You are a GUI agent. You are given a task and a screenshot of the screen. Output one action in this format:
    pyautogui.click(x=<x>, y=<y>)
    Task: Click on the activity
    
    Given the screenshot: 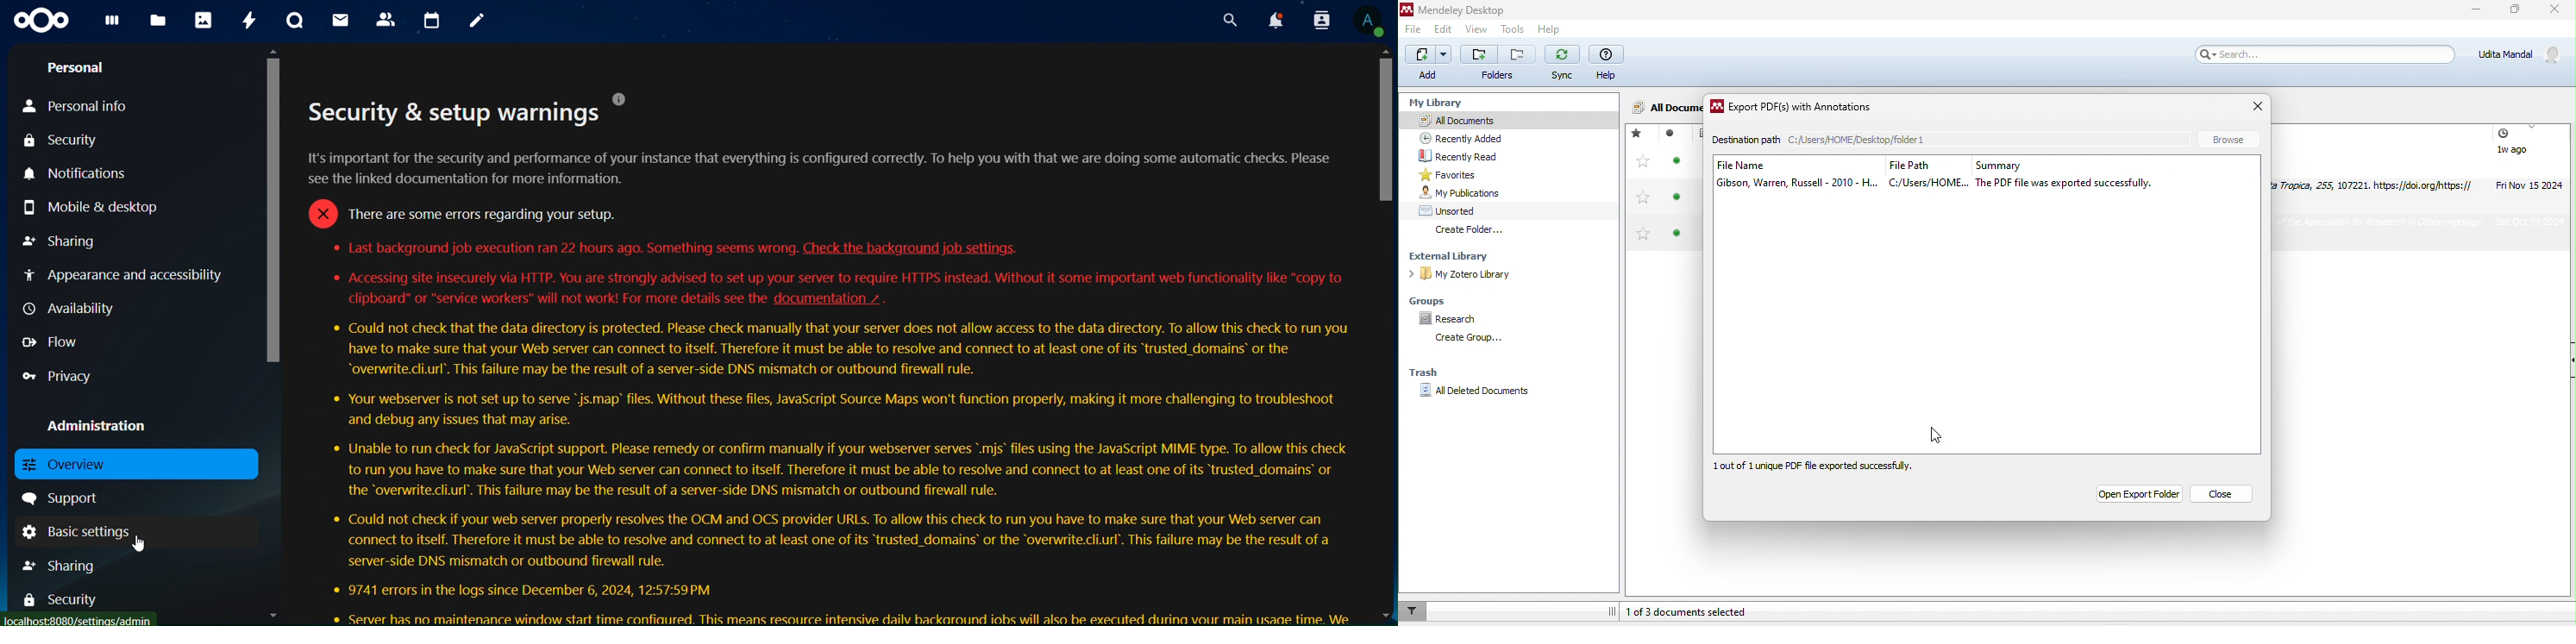 What is the action you would take?
    pyautogui.click(x=252, y=20)
    